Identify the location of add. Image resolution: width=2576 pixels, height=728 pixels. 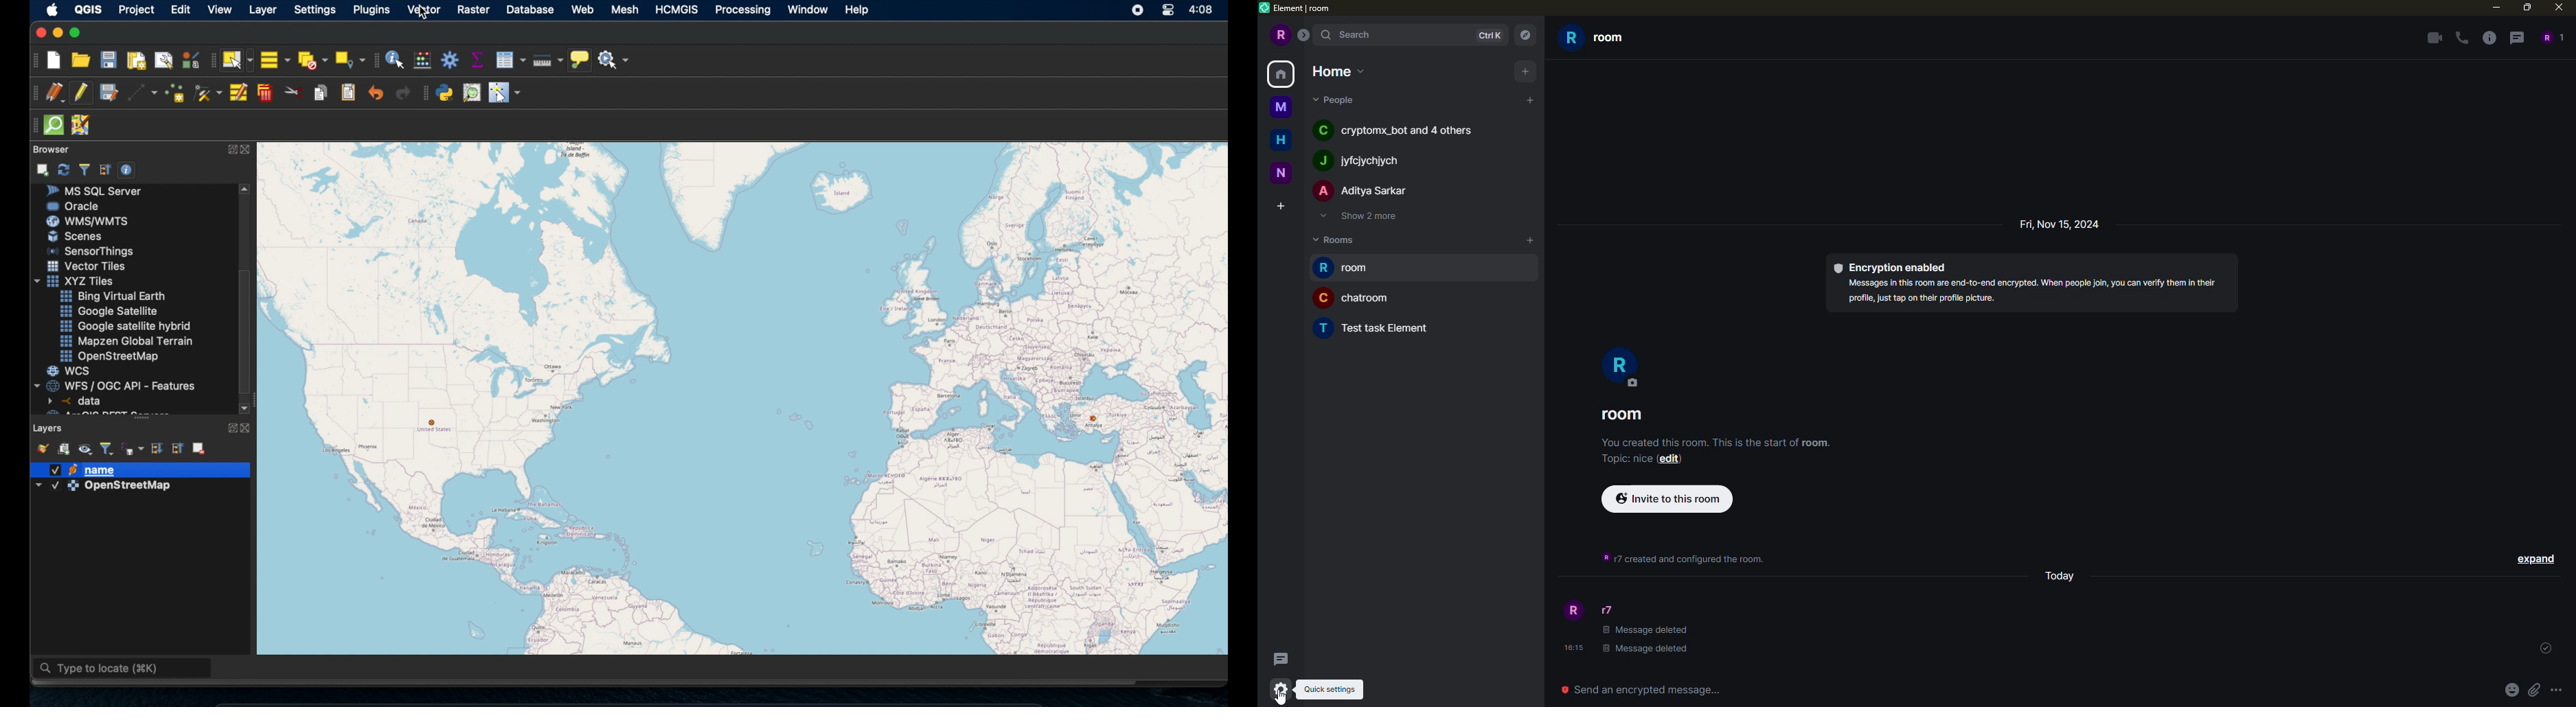
(1531, 240).